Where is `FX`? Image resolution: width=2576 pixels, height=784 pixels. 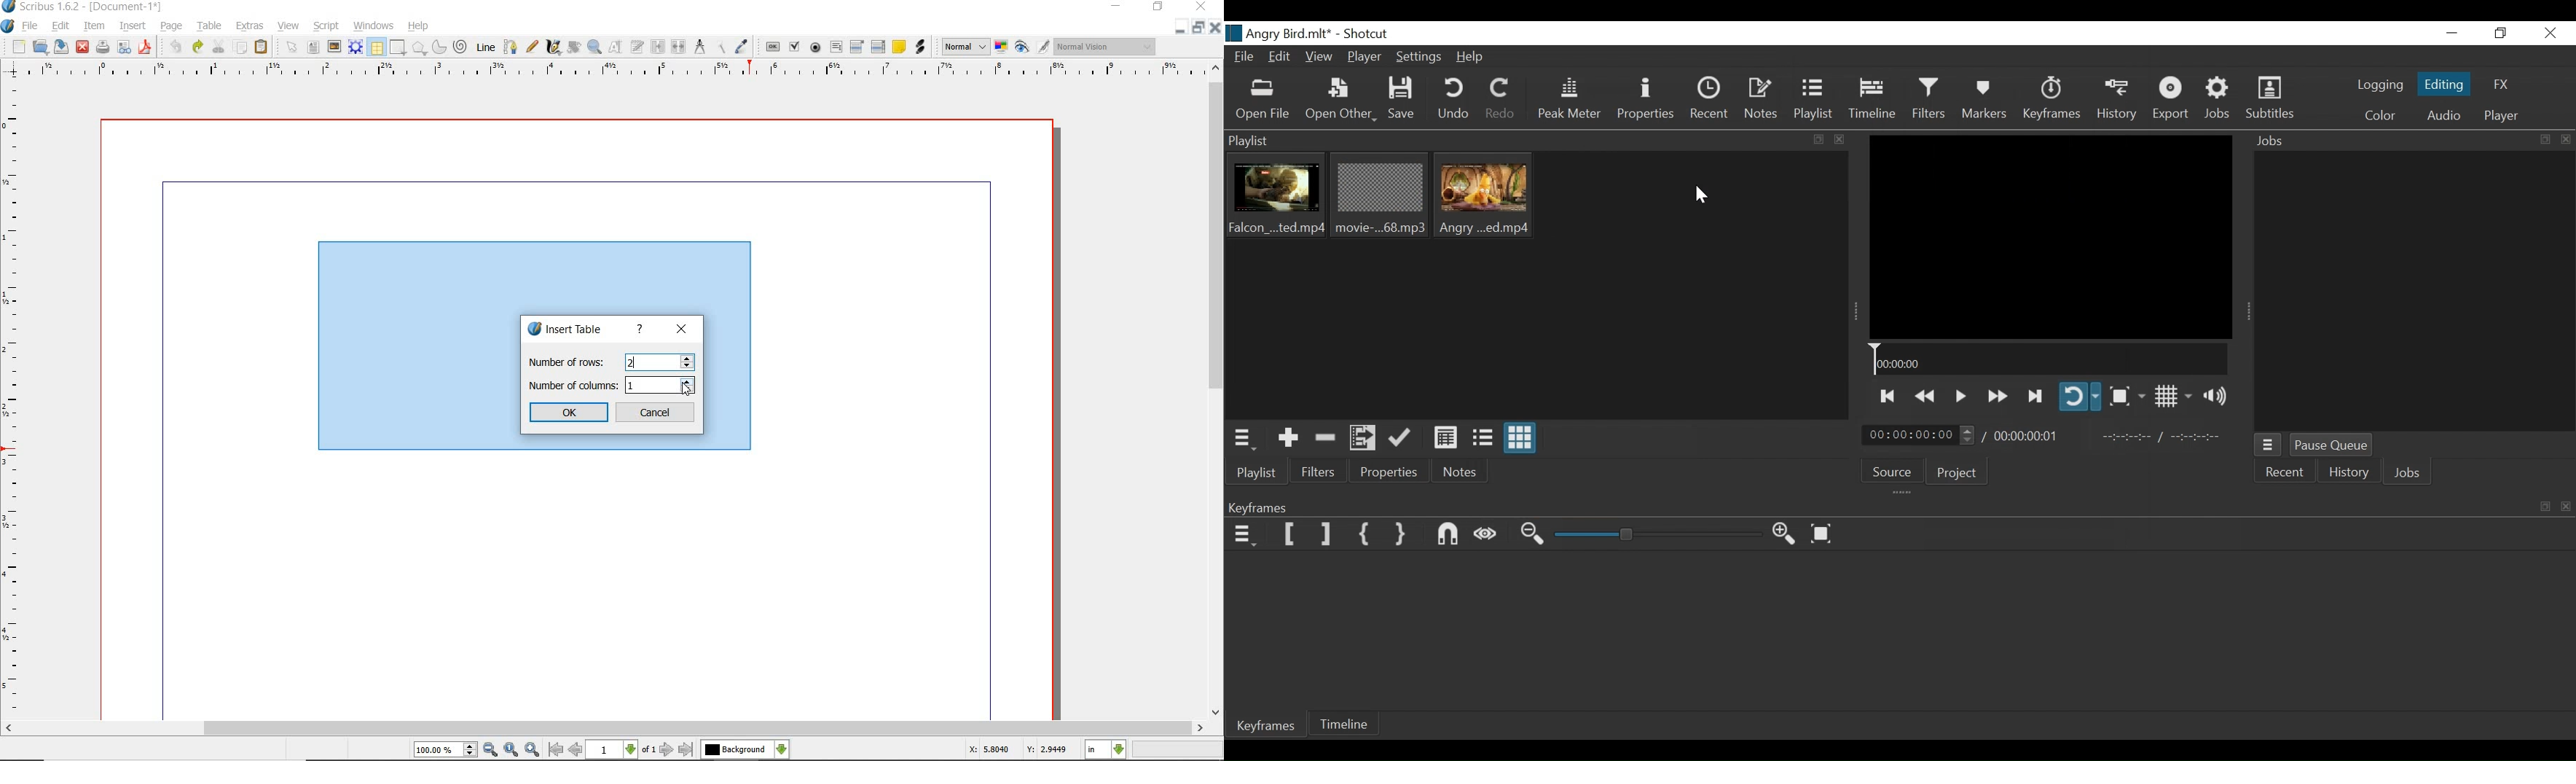 FX is located at coordinates (2506, 83).